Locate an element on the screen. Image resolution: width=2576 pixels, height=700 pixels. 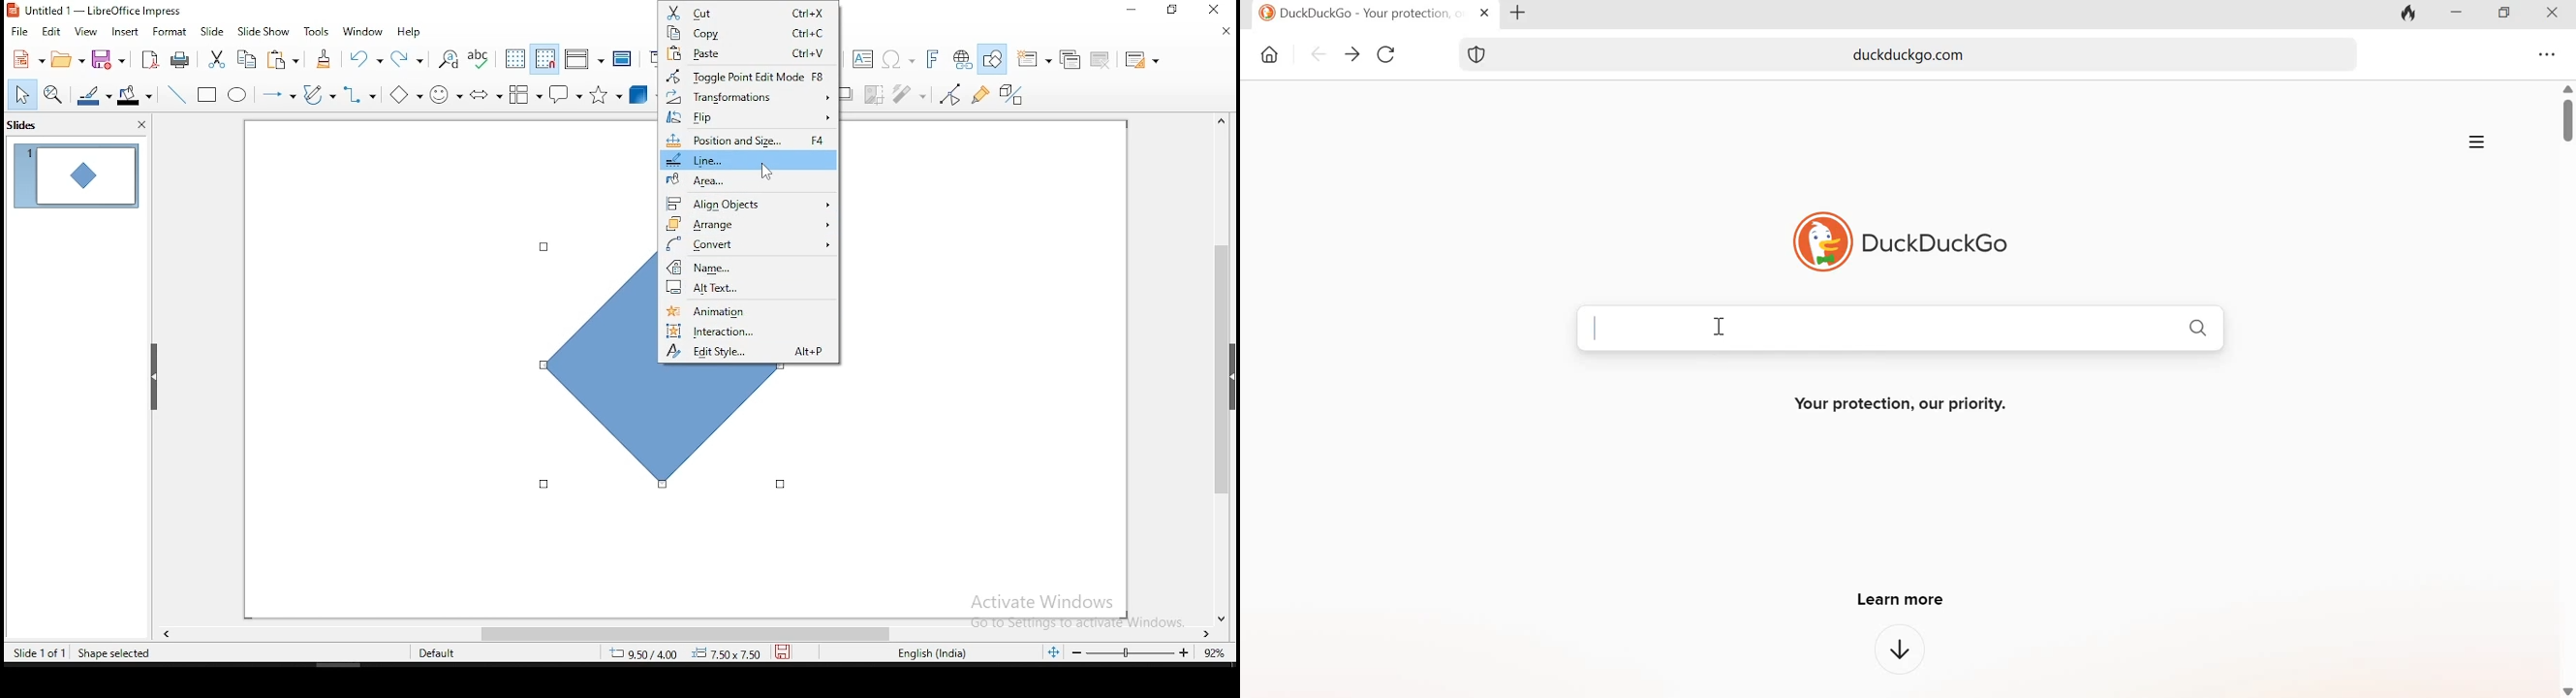
Fire  is located at coordinates (2409, 15).